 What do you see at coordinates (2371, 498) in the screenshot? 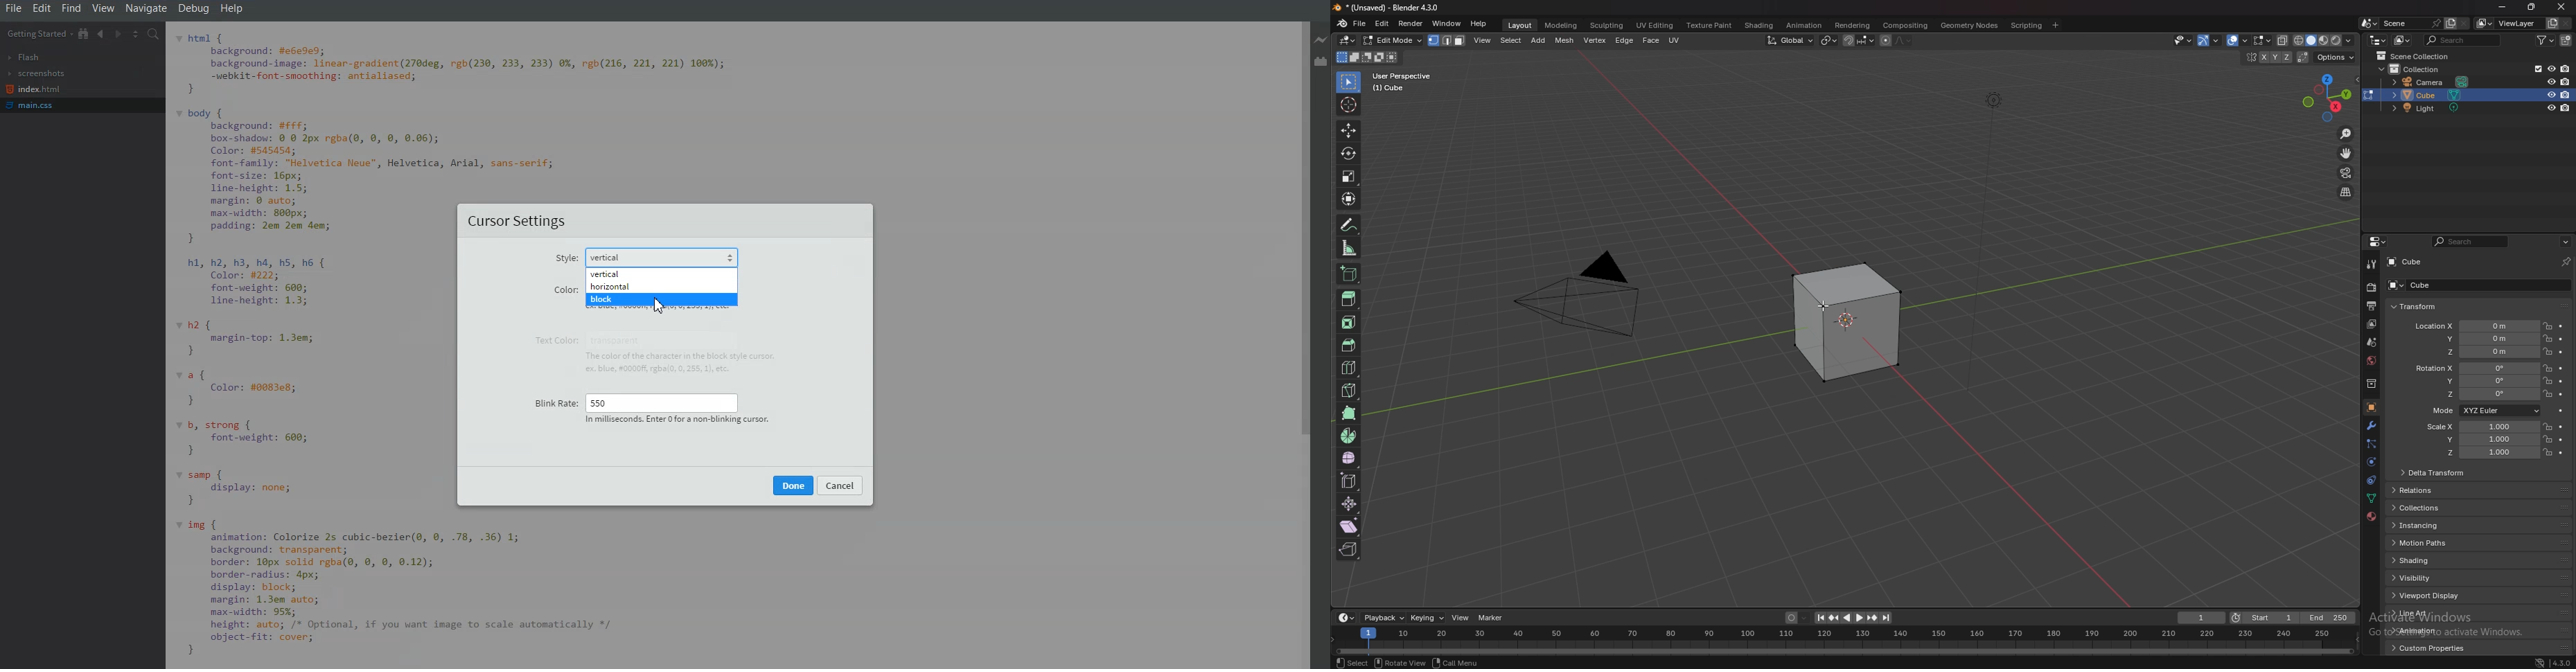
I see `data` at bounding box center [2371, 498].